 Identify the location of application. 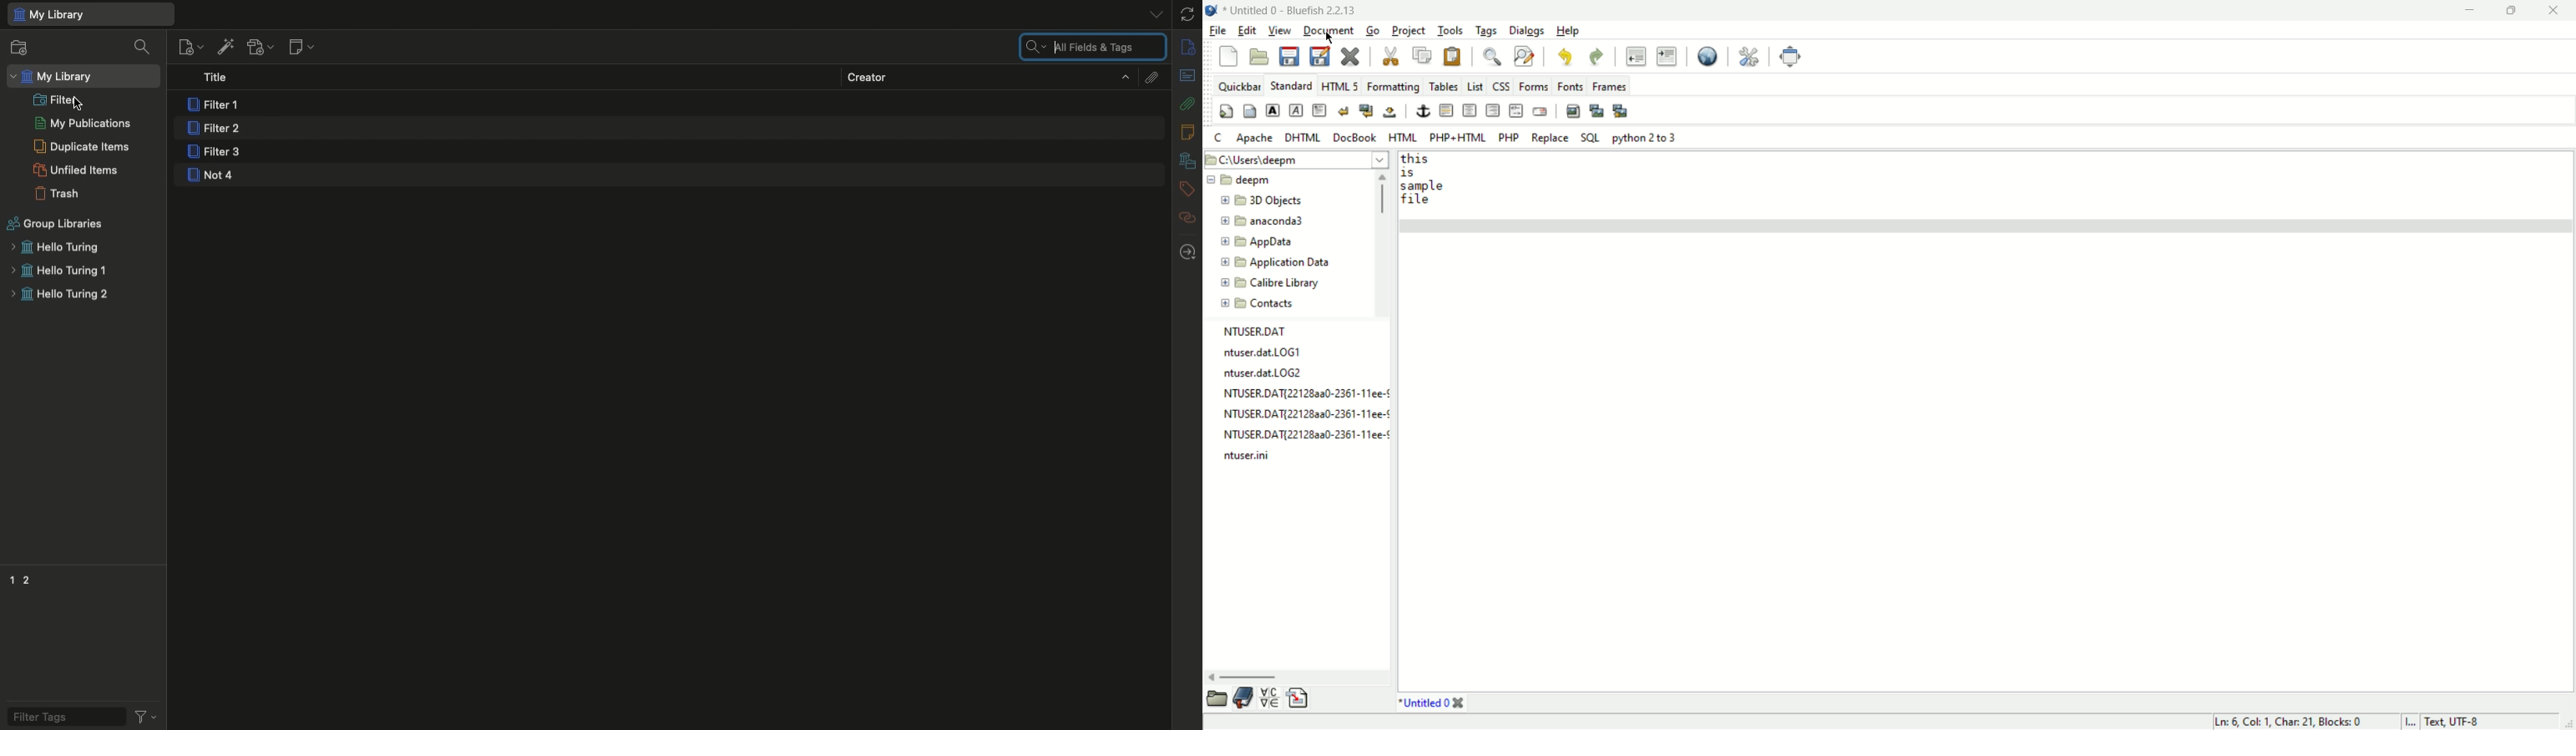
(1279, 263).